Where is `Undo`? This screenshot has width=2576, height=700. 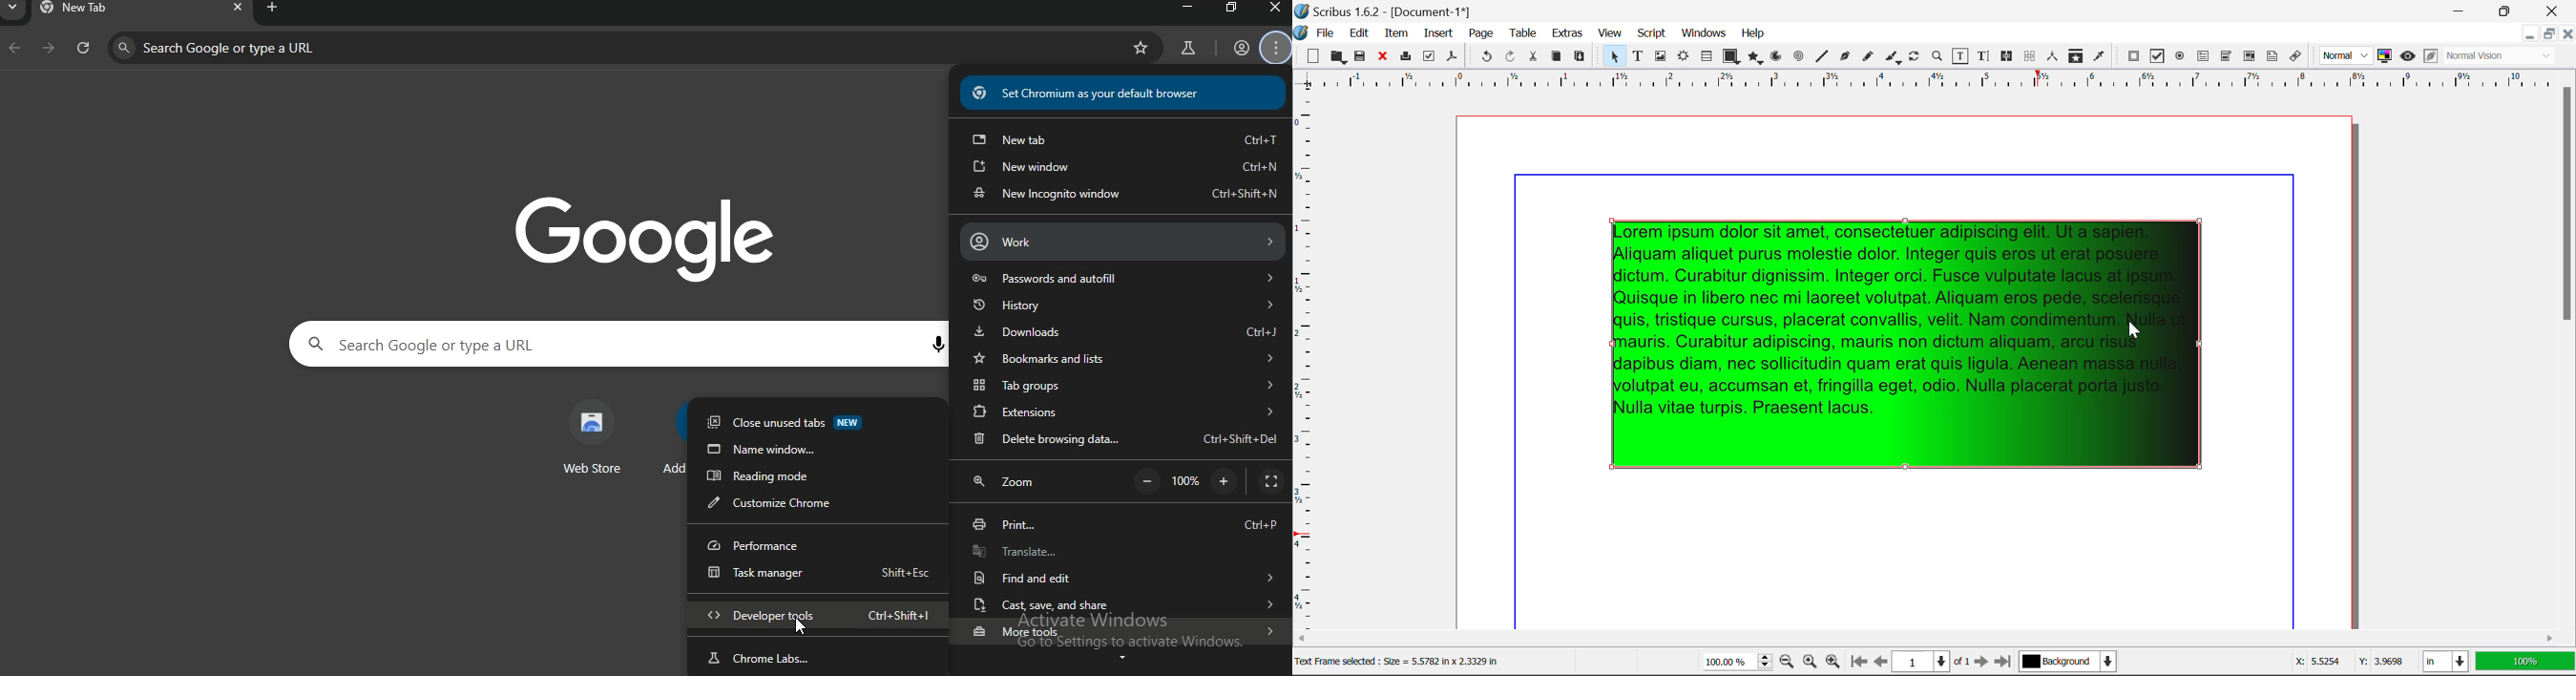 Undo is located at coordinates (1486, 58).